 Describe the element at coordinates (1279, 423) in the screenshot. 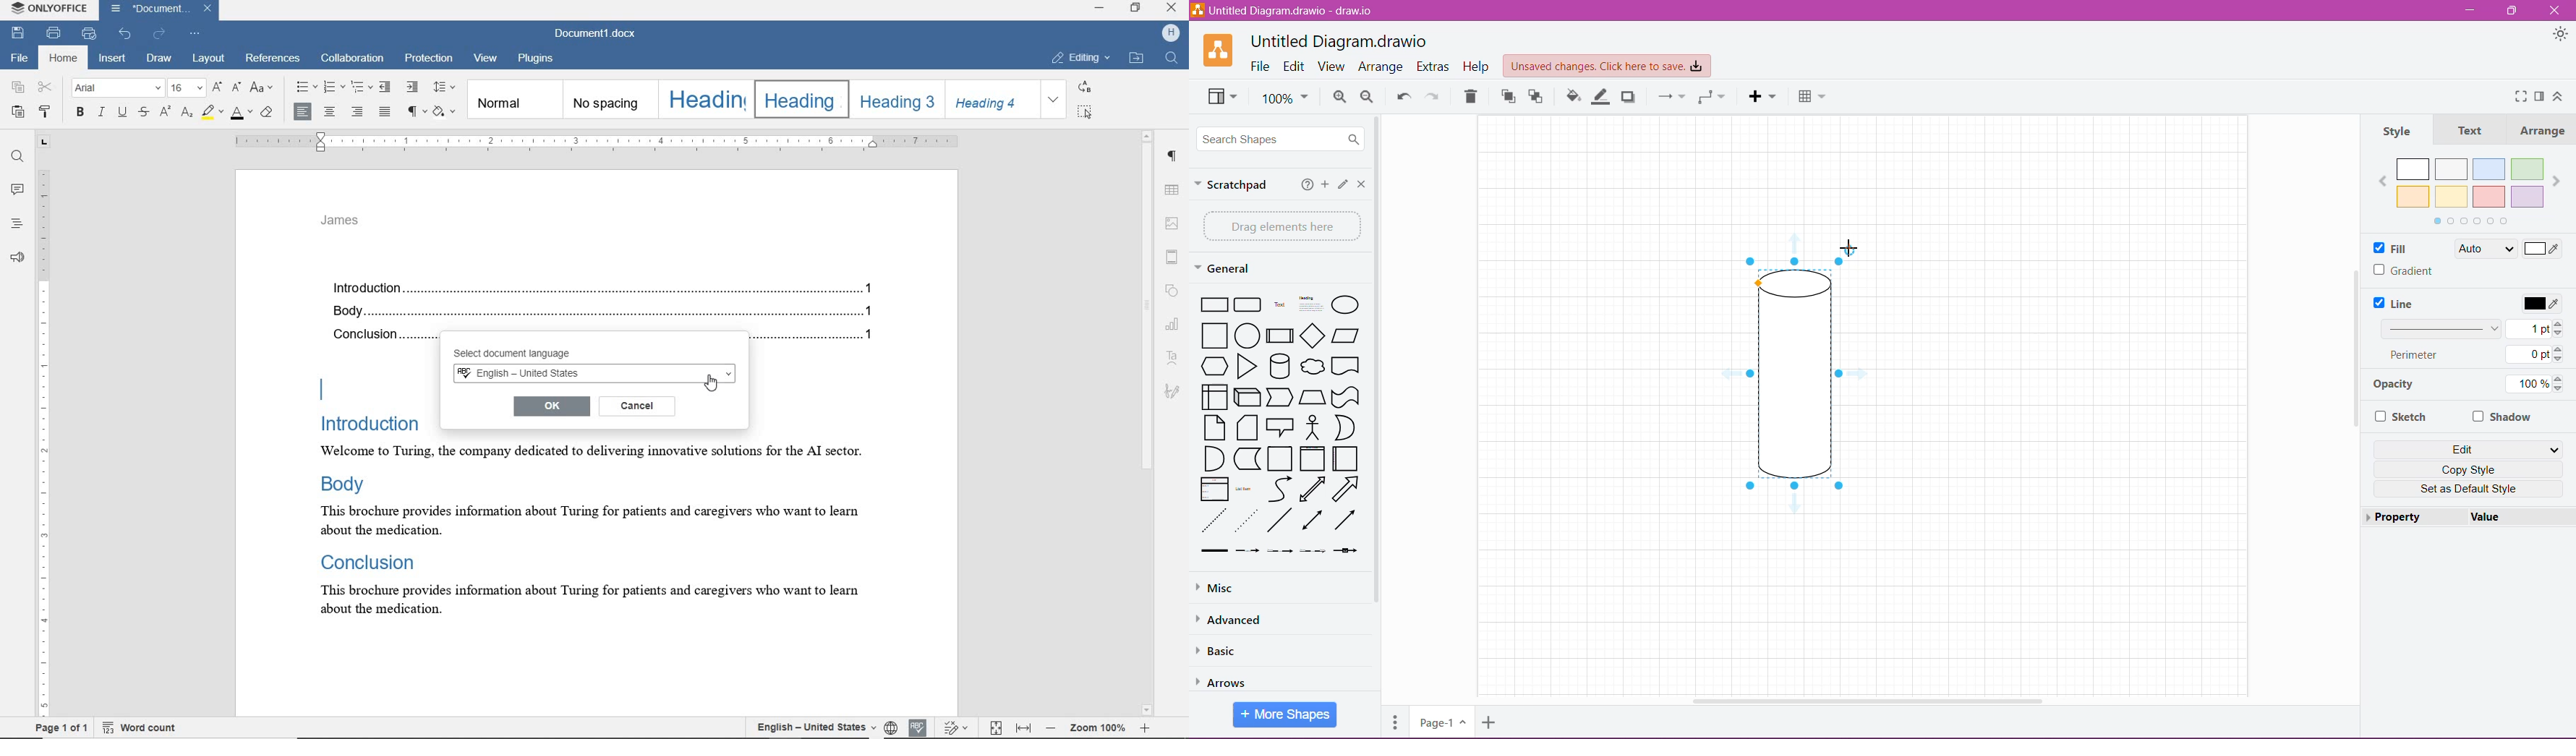

I see `Shapes` at that location.